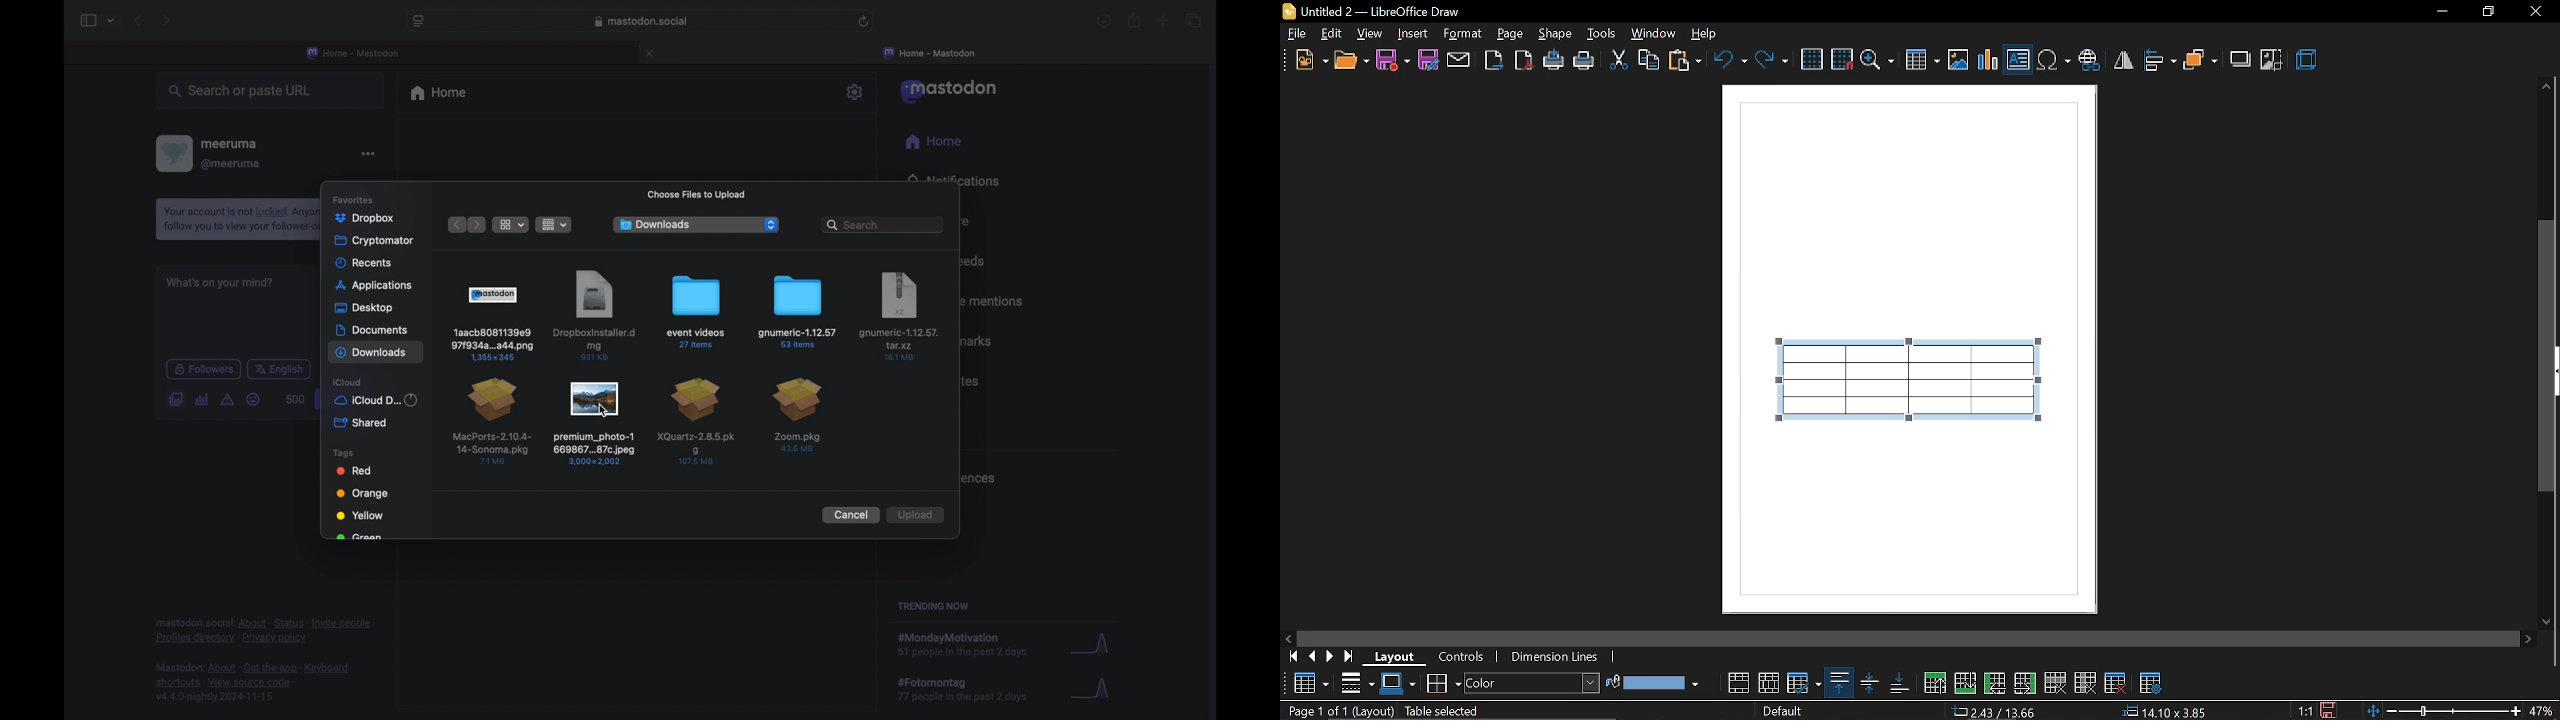 The height and width of the screenshot is (728, 2576). I want to click on align top, so click(1838, 682).